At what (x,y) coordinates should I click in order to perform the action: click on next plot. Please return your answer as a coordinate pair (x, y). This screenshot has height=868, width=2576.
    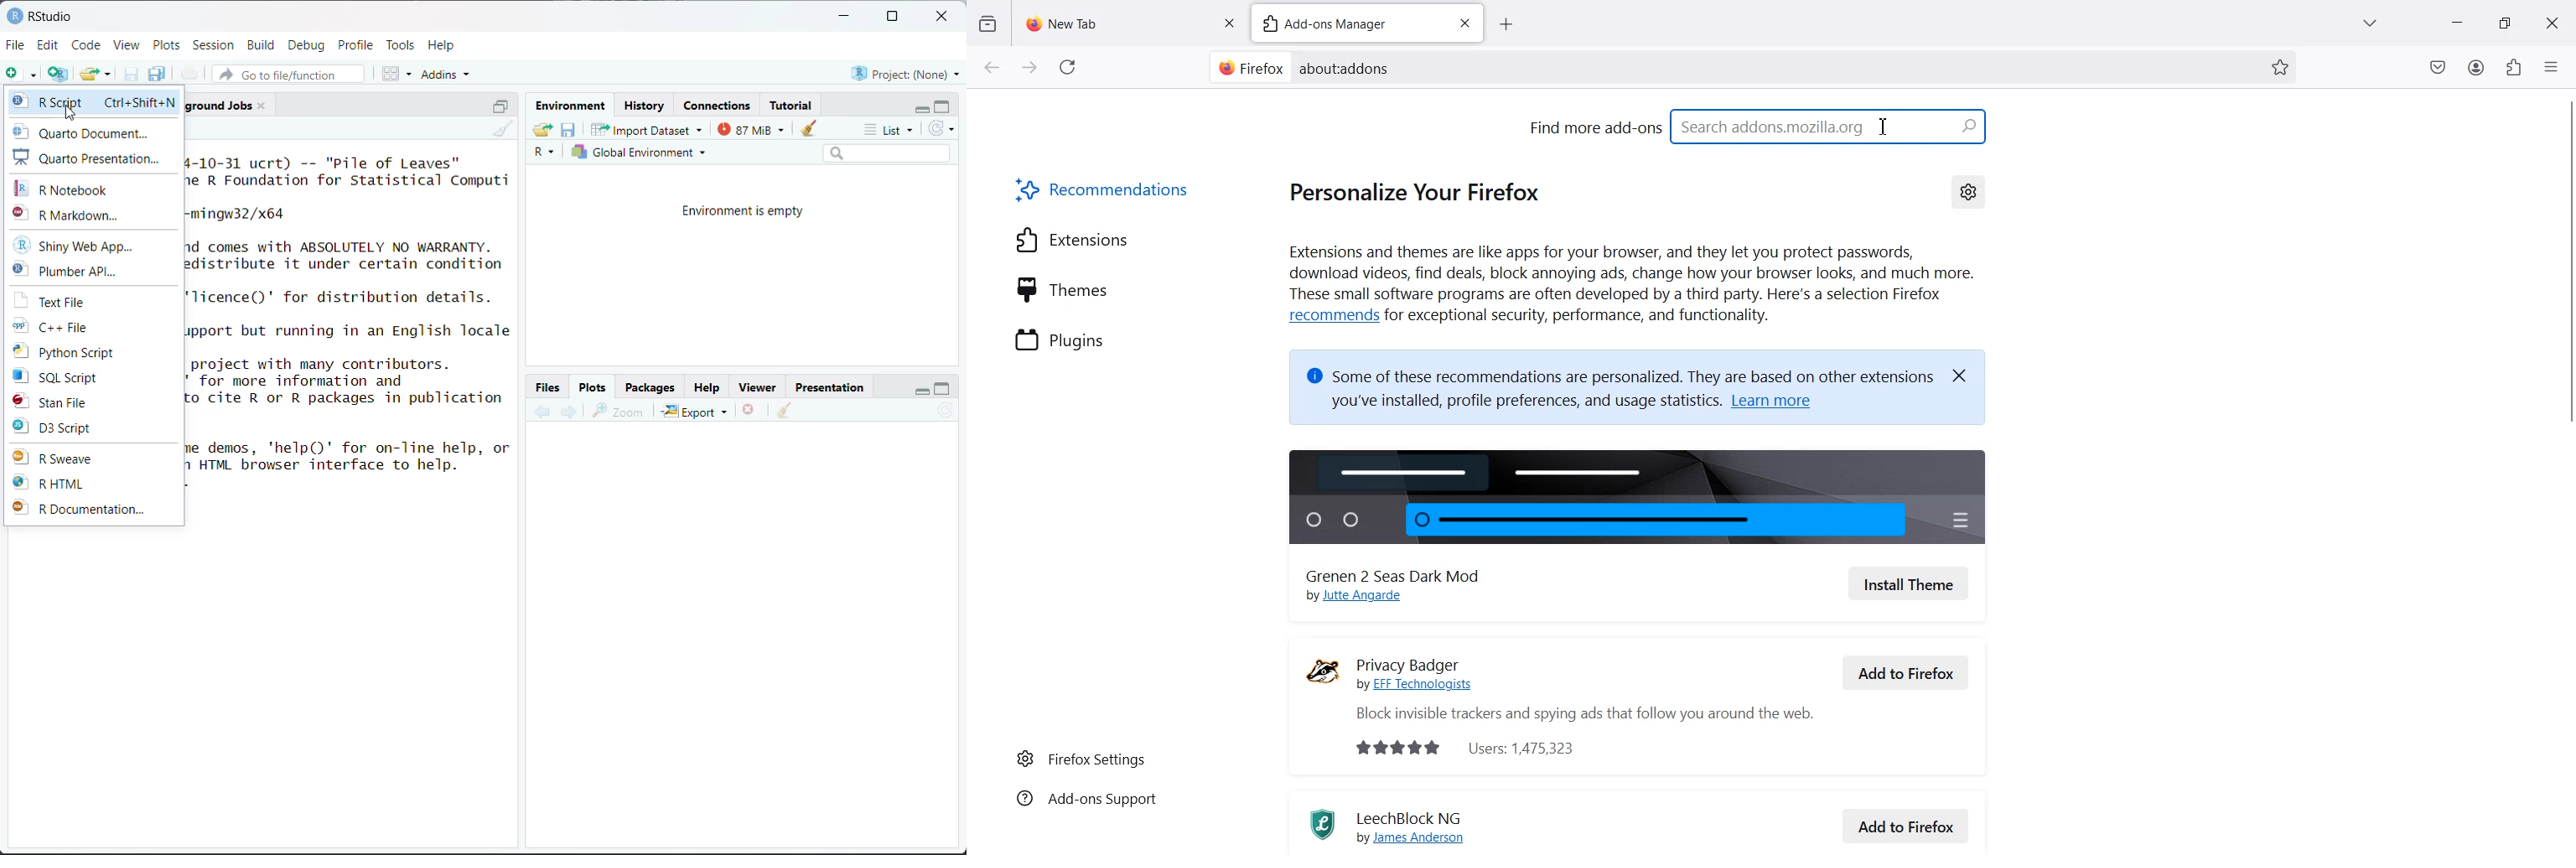
    Looking at the image, I should click on (567, 412).